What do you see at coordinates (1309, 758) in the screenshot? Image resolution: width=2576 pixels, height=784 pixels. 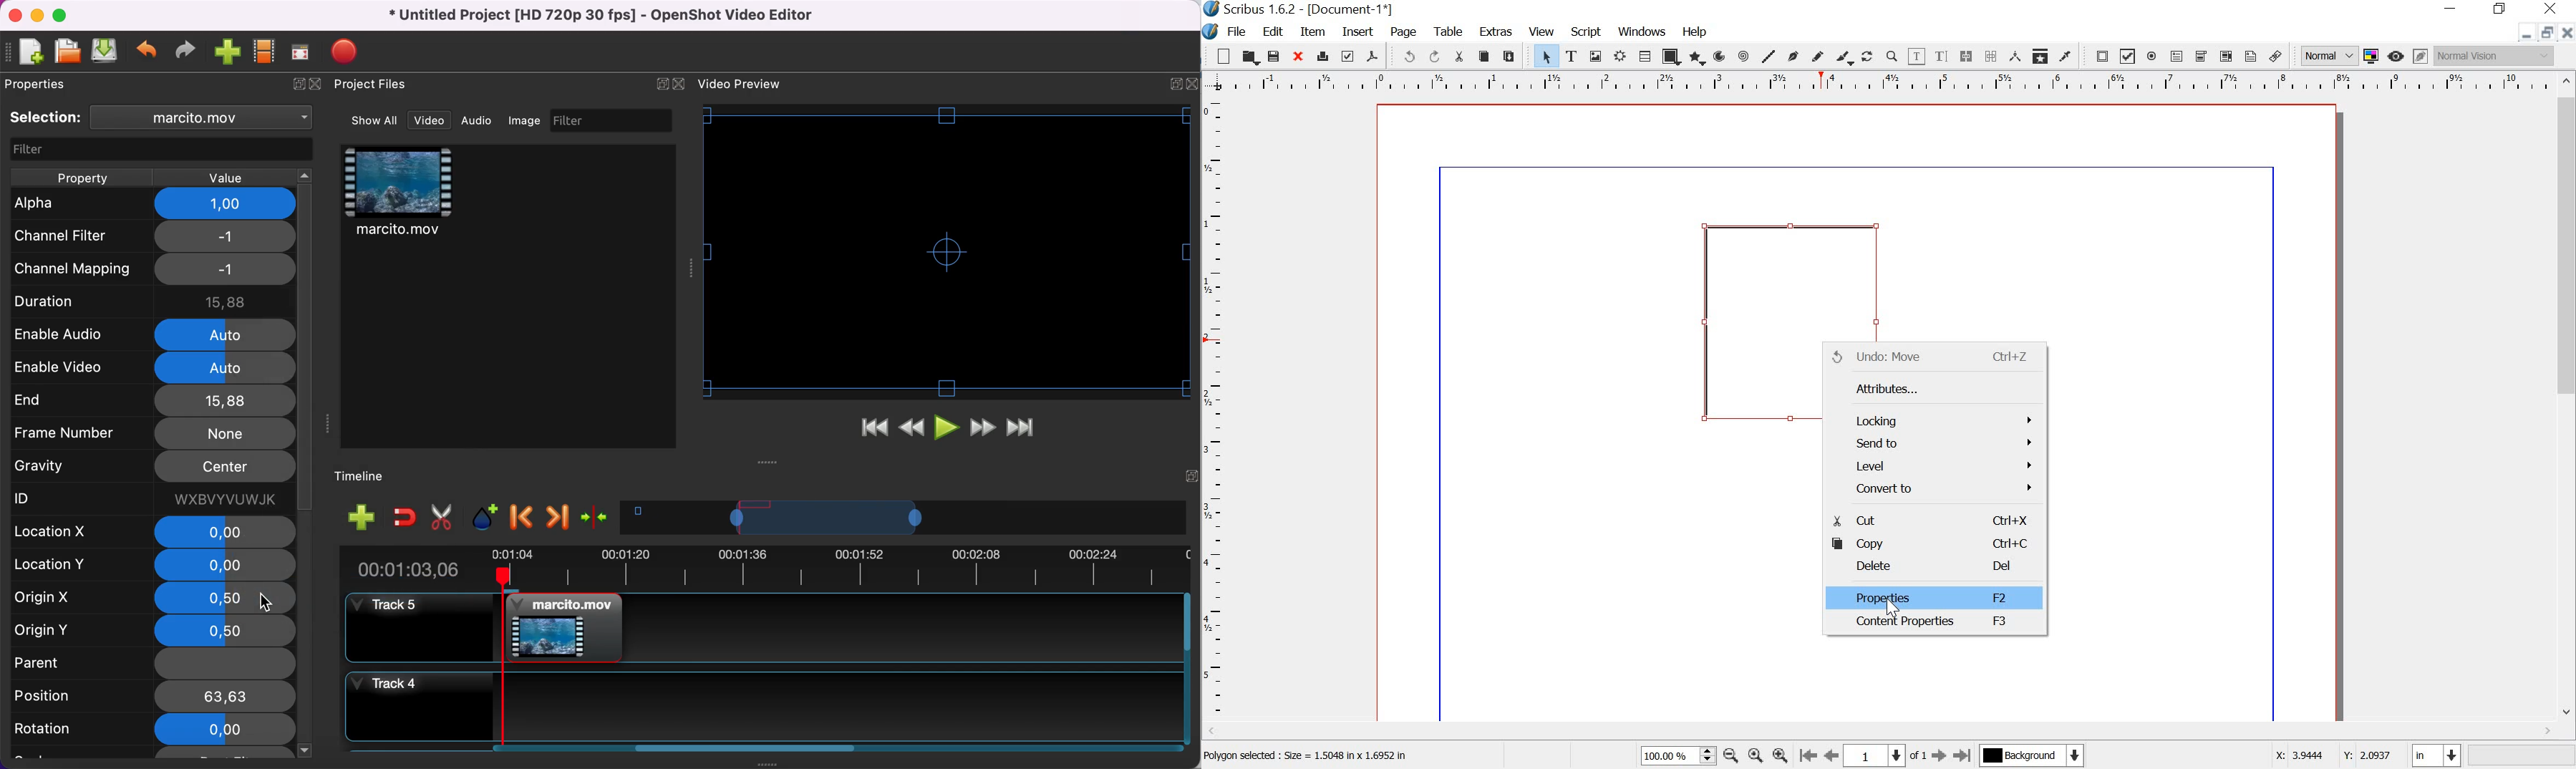 I see `Polygon selected : Size = 1.5048 in x 1.6952 in` at bounding box center [1309, 758].